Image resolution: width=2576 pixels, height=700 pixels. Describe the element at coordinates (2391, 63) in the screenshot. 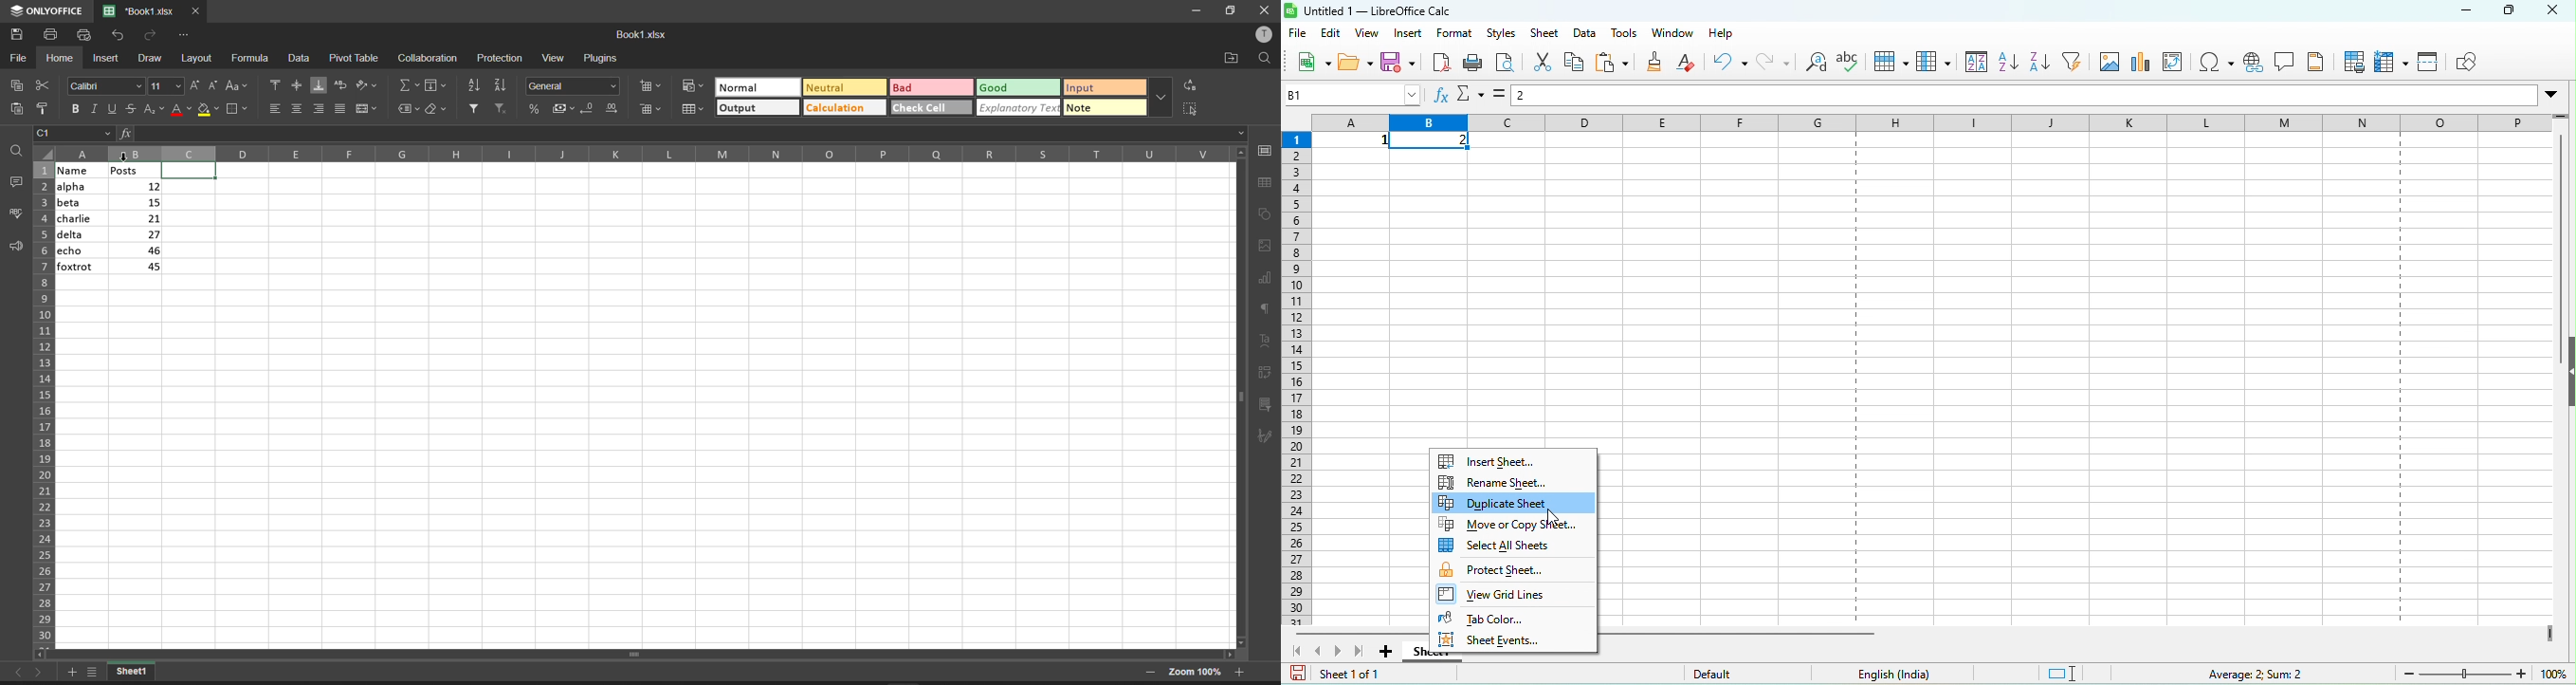

I see `freeze row and column` at that location.